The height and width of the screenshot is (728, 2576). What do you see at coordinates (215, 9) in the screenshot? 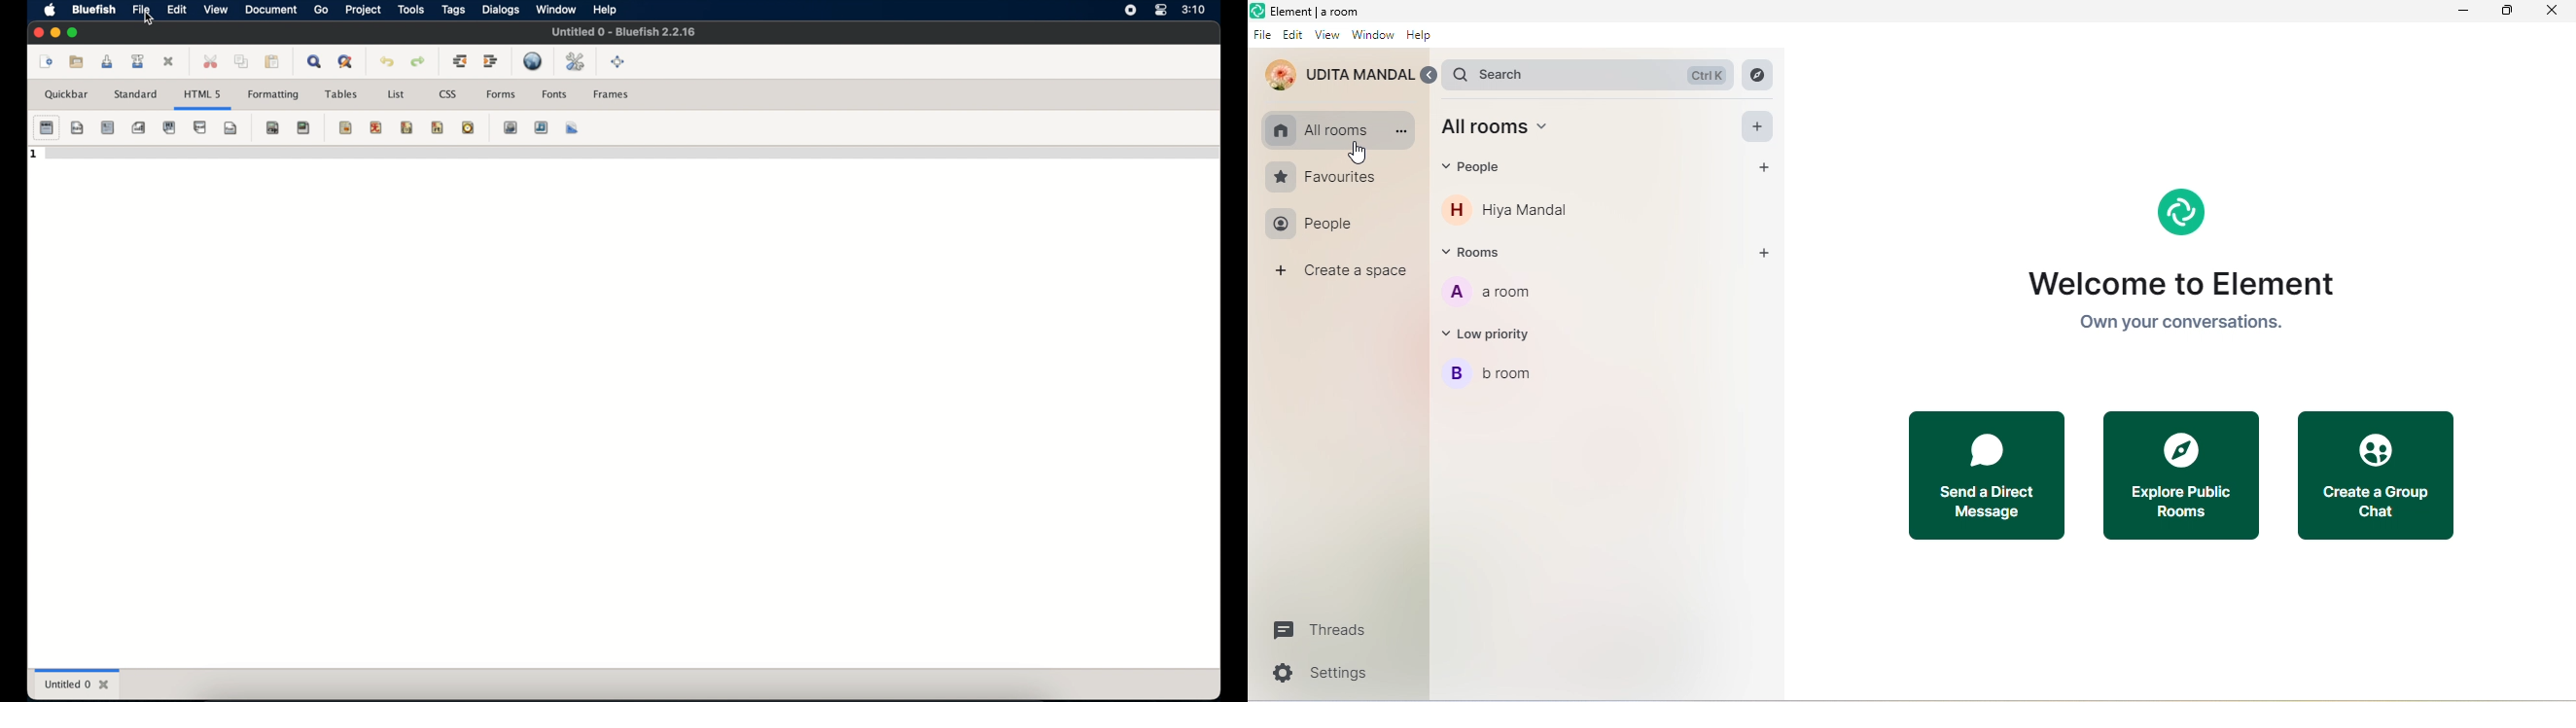
I see `view` at bounding box center [215, 9].